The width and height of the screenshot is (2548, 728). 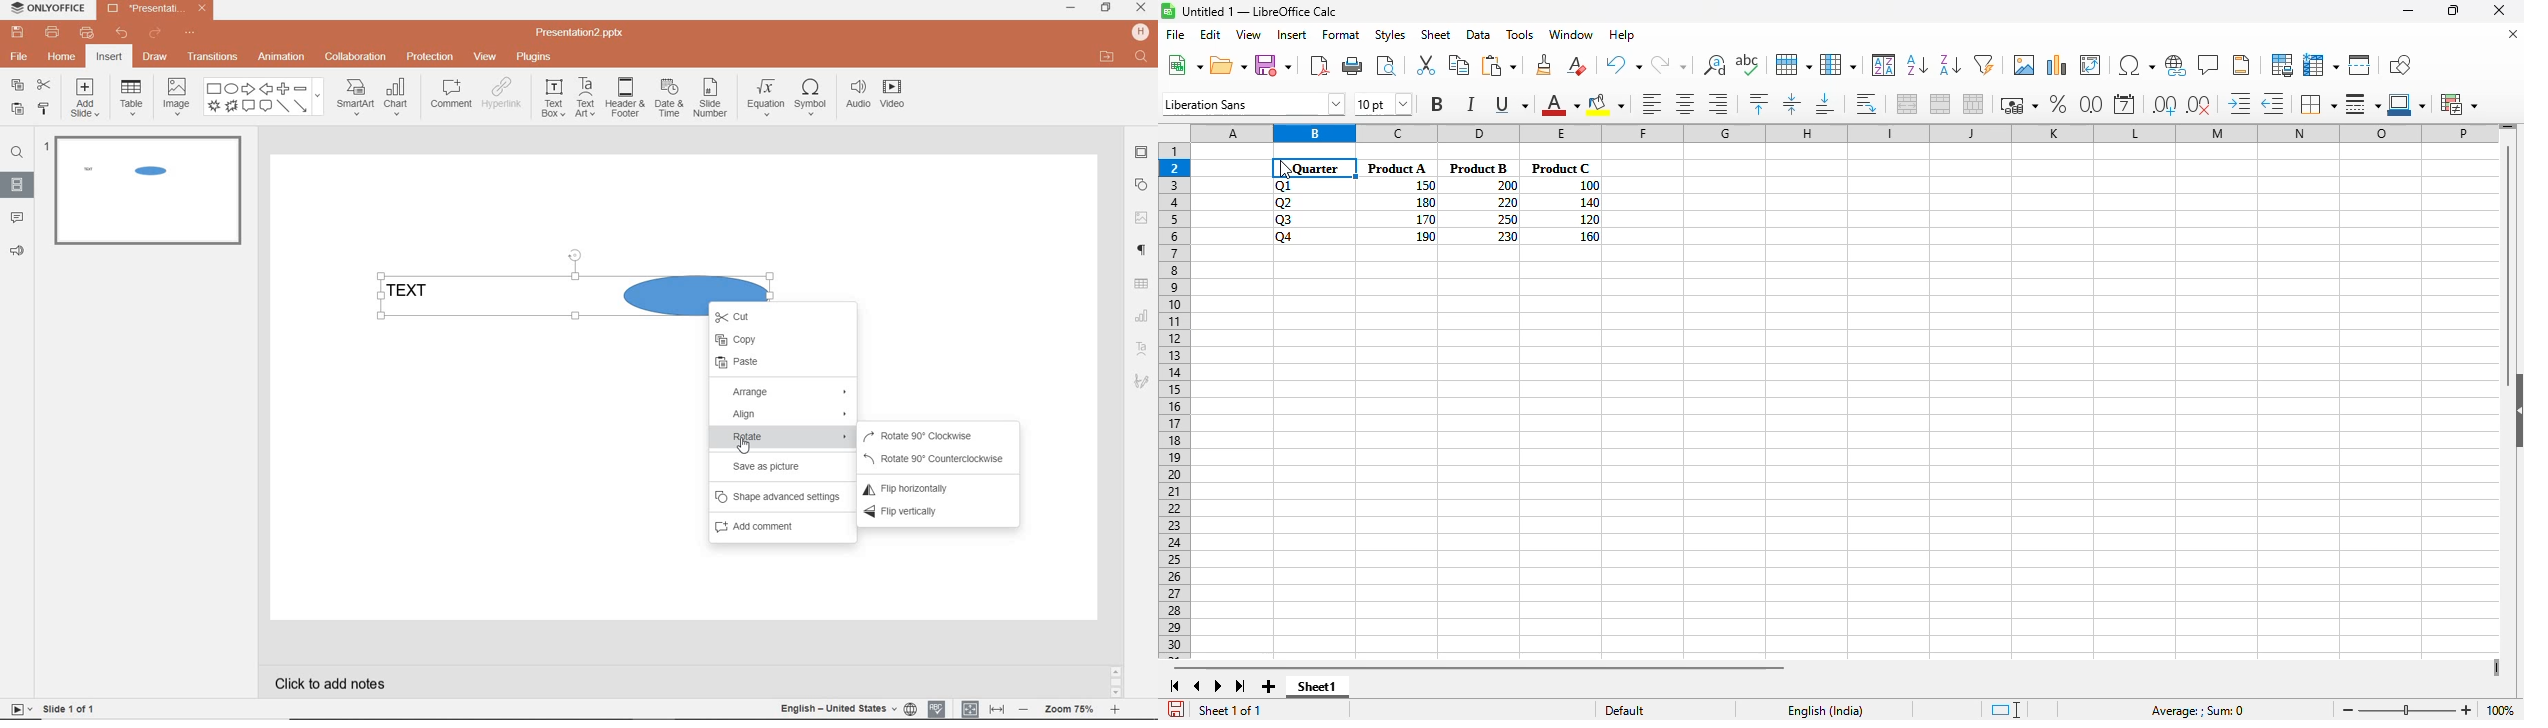 I want to click on Zoom slider, so click(x=2407, y=710).